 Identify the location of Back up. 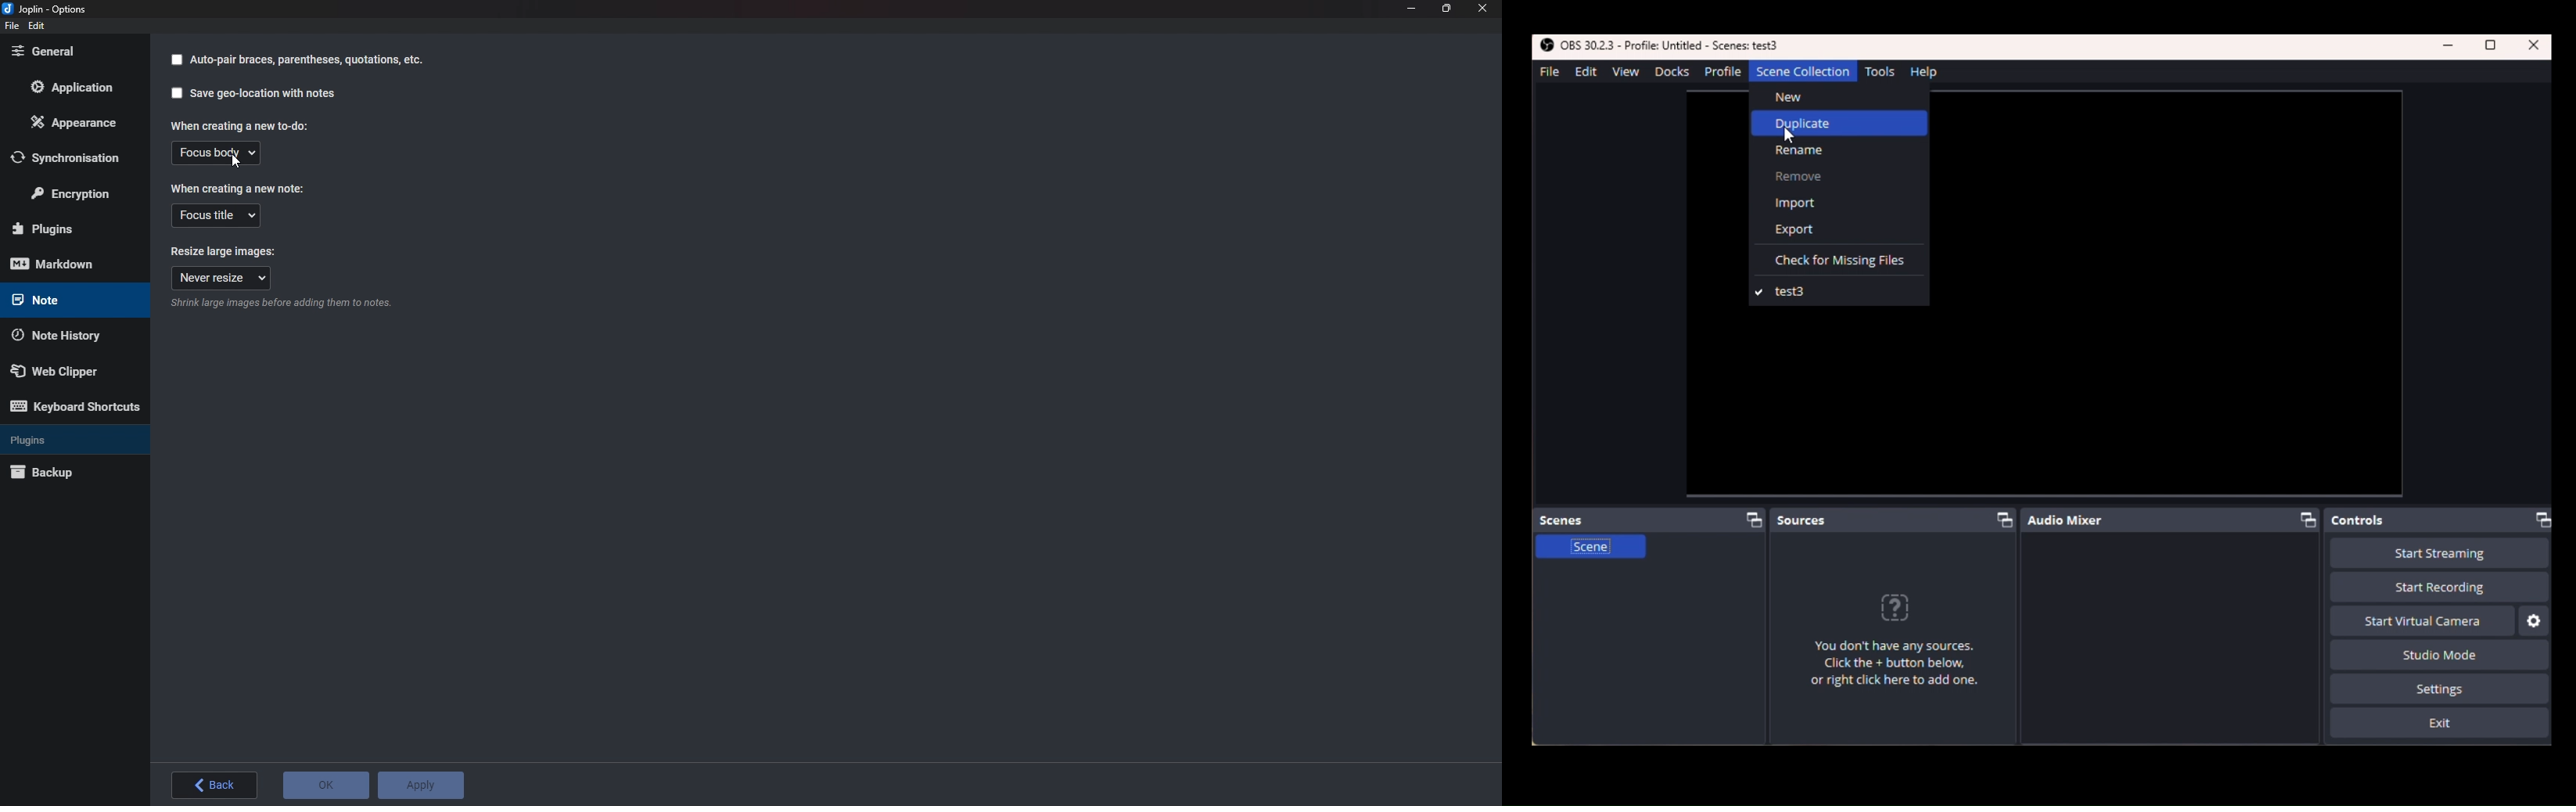
(68, 471).